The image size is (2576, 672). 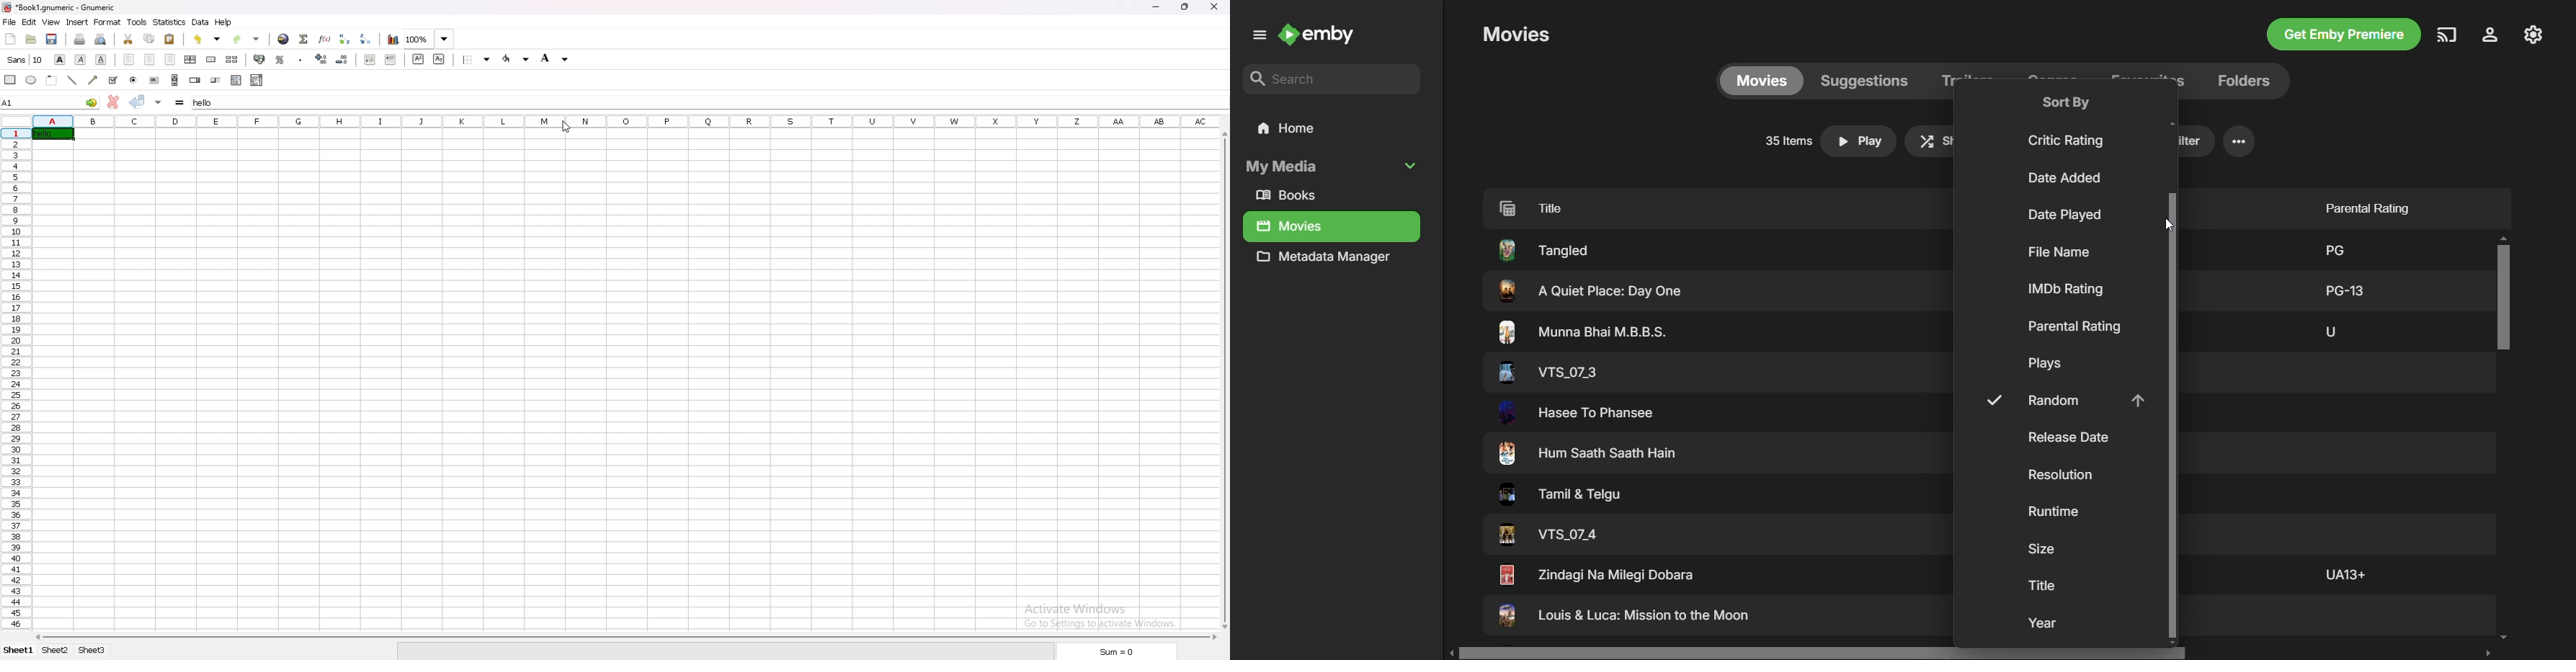 What do you see at coordinates (438, 59) in the screenshot?
I see `subscript` at bounding box center [438, 59].